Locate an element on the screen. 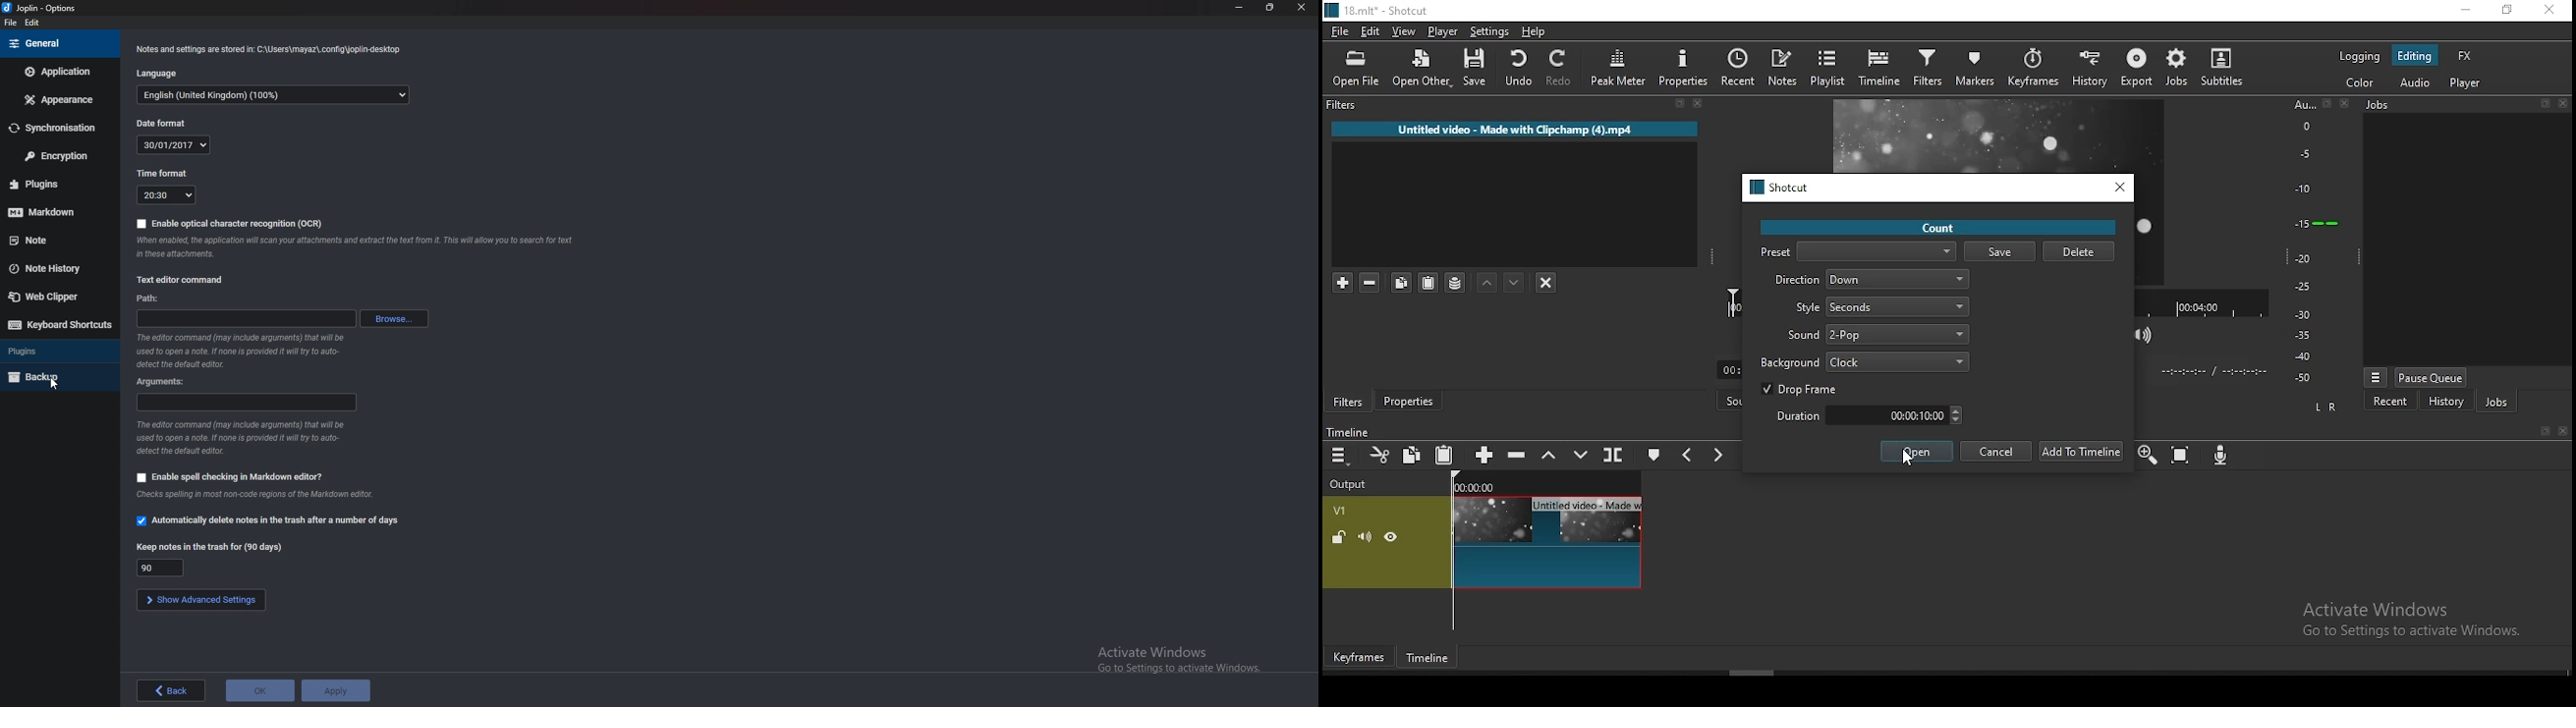 The image size is (2576, 728). Back up is located at coordinates (56, 377).